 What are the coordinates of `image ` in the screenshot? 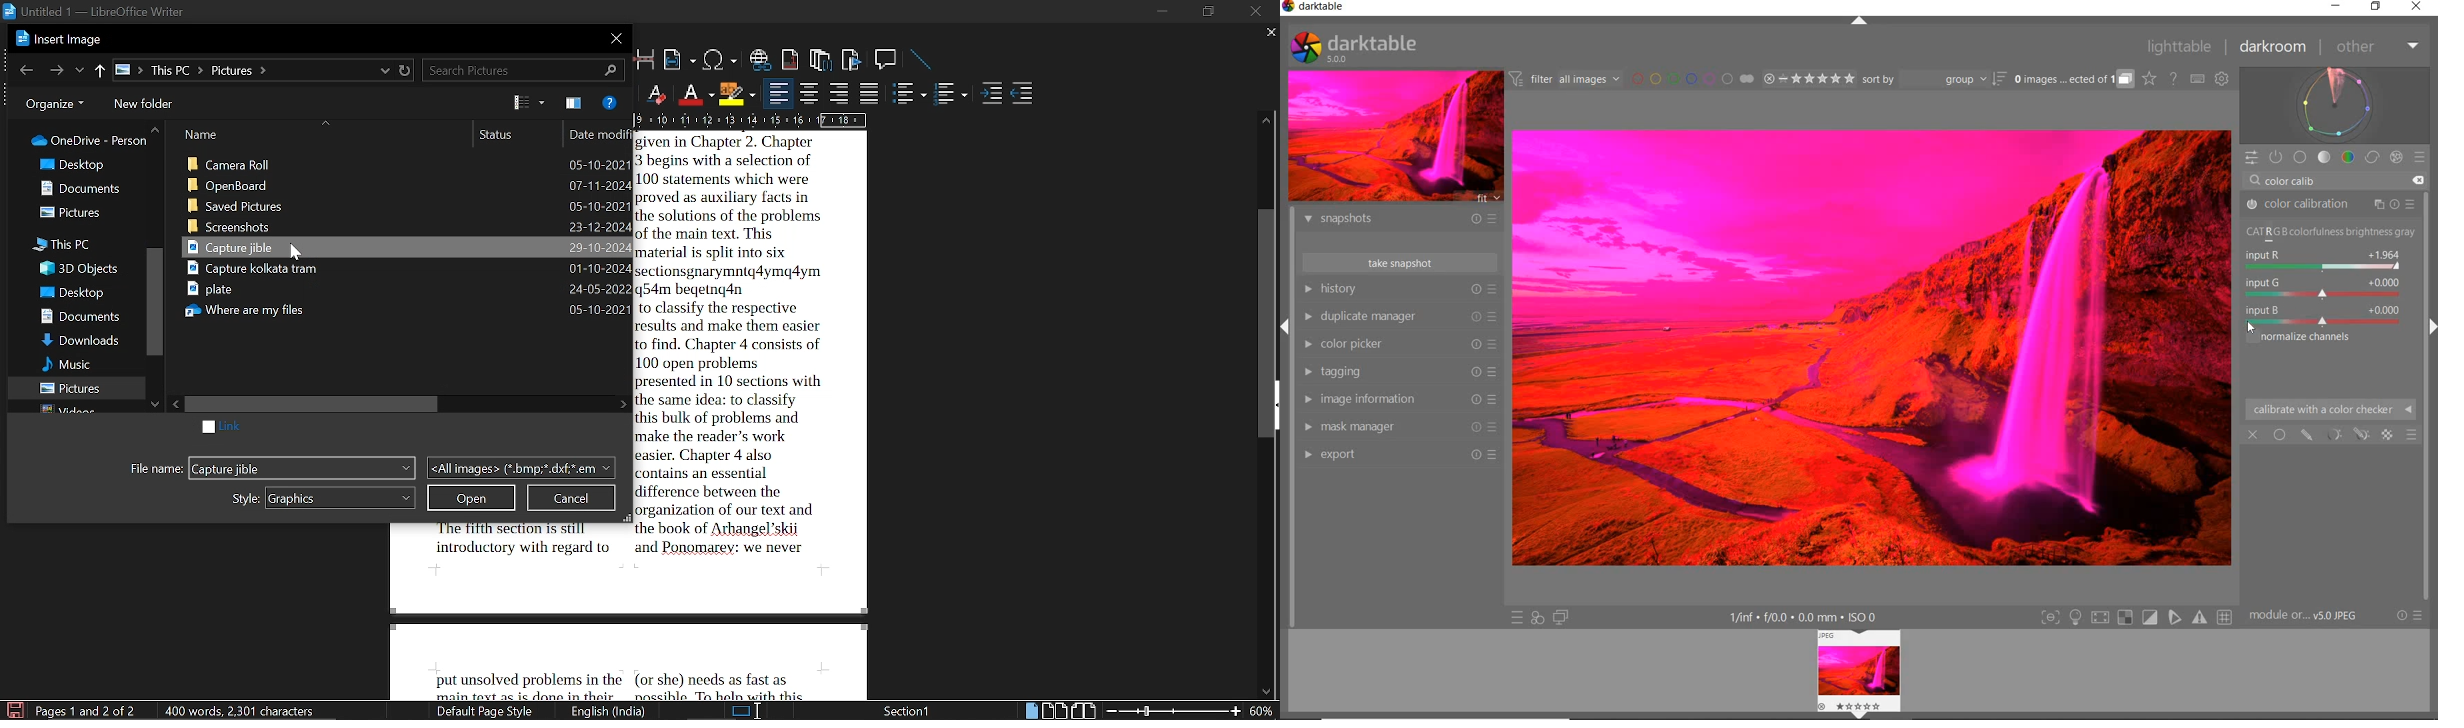 It's located at (1860, 671).